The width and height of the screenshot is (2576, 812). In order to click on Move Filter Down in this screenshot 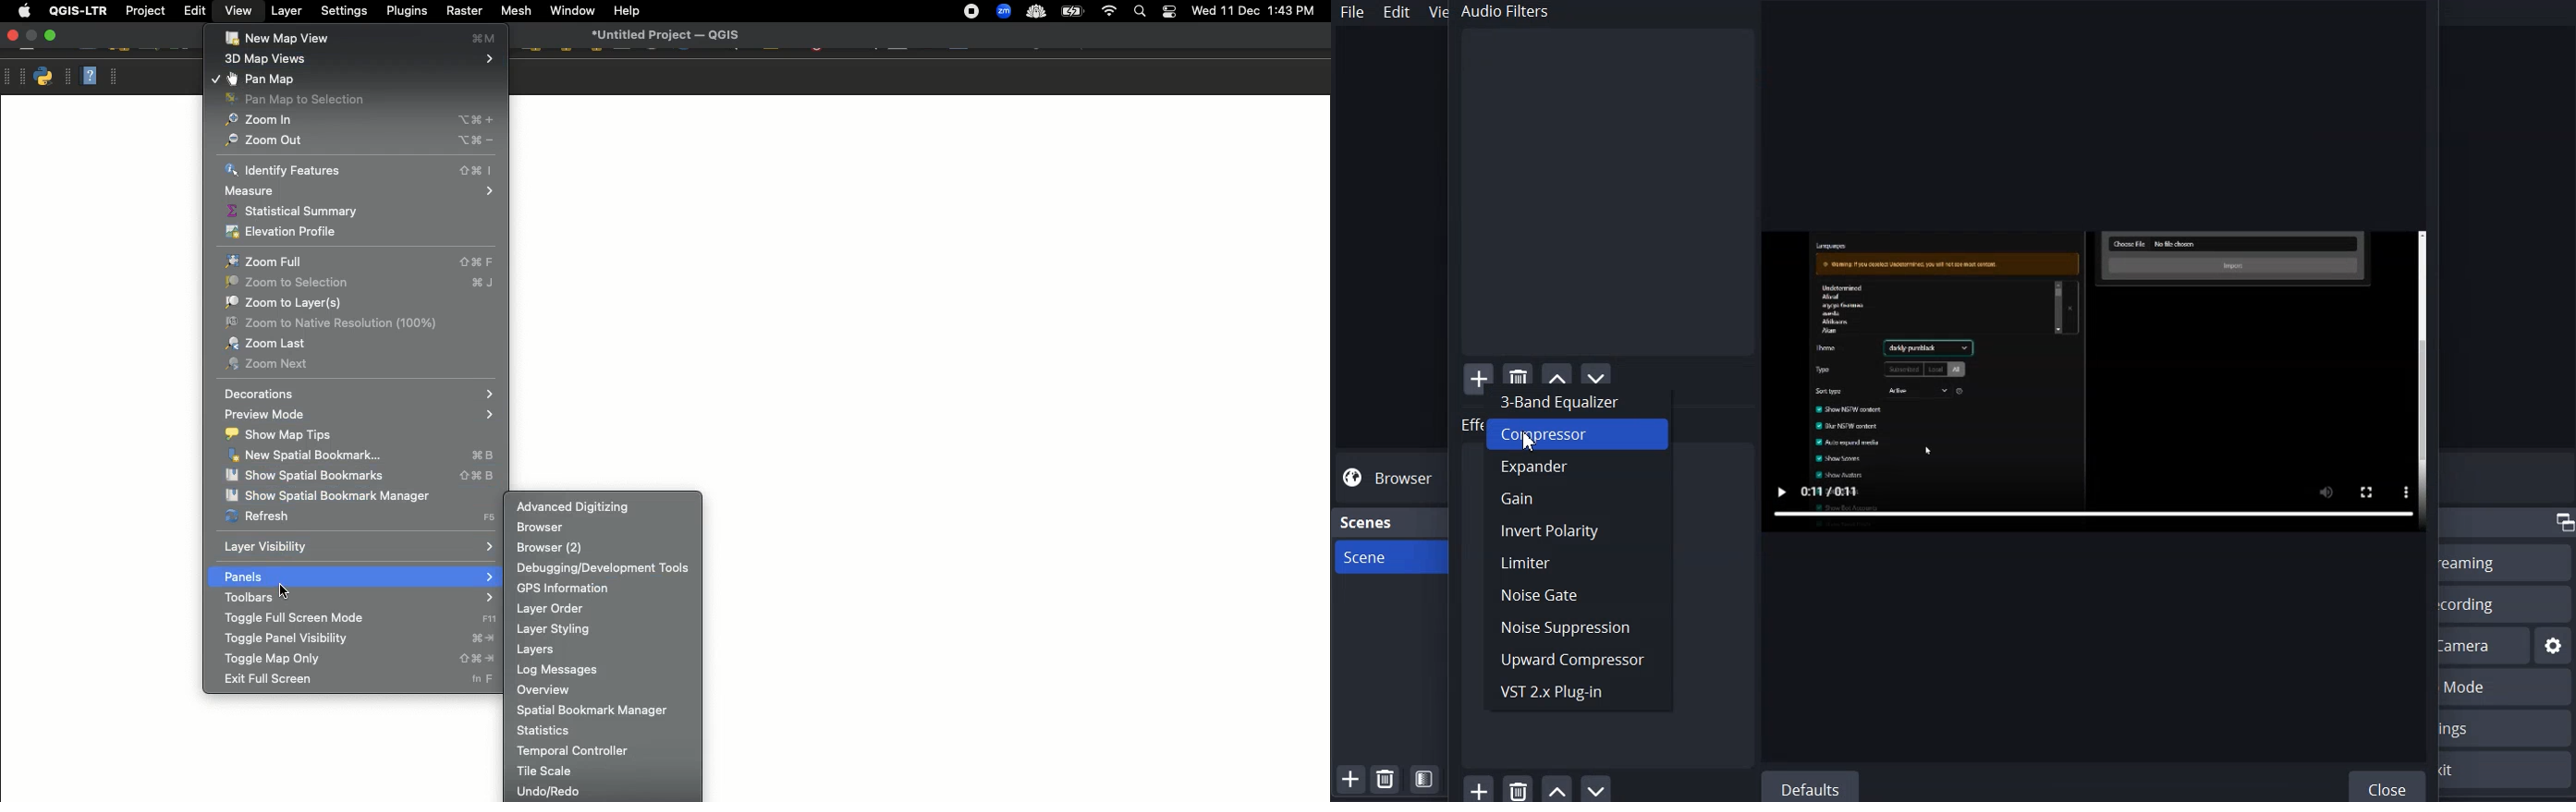, I will do `click(1597, 372)`.